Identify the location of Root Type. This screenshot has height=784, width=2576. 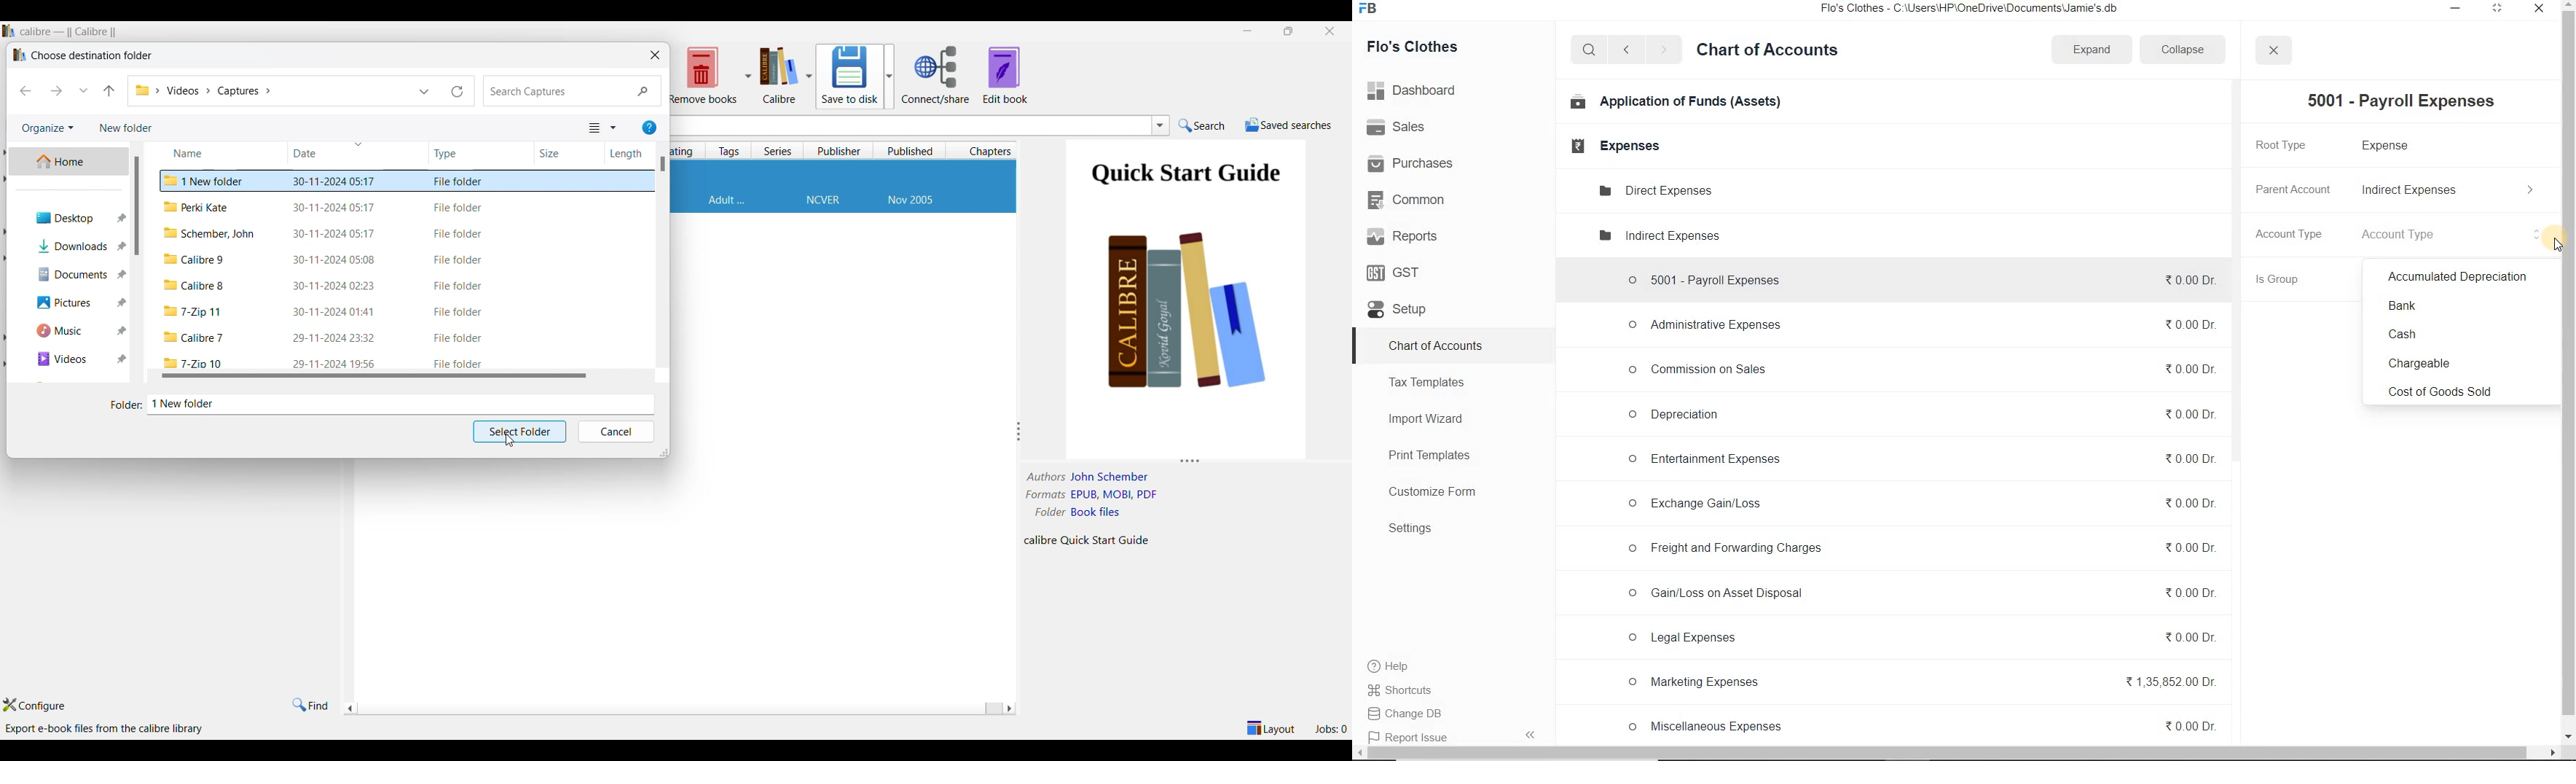
(2290, 144).